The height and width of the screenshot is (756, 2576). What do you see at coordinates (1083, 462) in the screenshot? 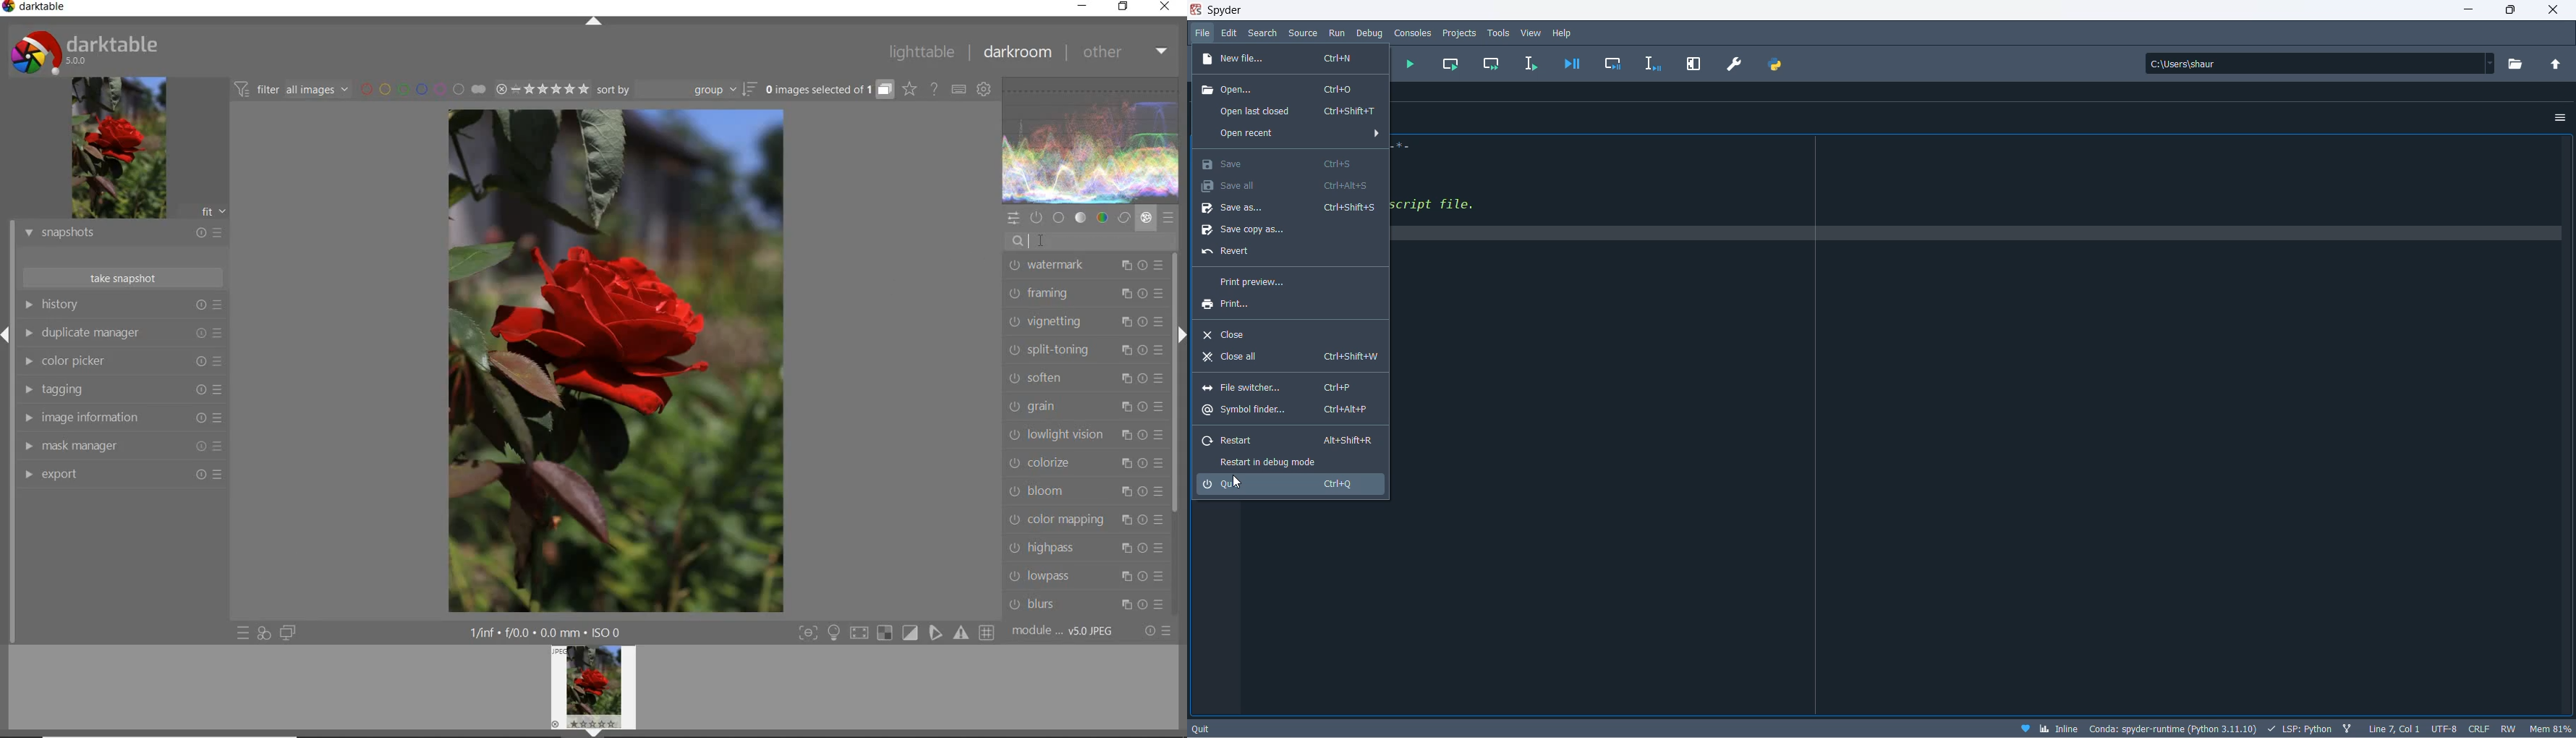
I see `colorize` at bounding box center [1083, 462].